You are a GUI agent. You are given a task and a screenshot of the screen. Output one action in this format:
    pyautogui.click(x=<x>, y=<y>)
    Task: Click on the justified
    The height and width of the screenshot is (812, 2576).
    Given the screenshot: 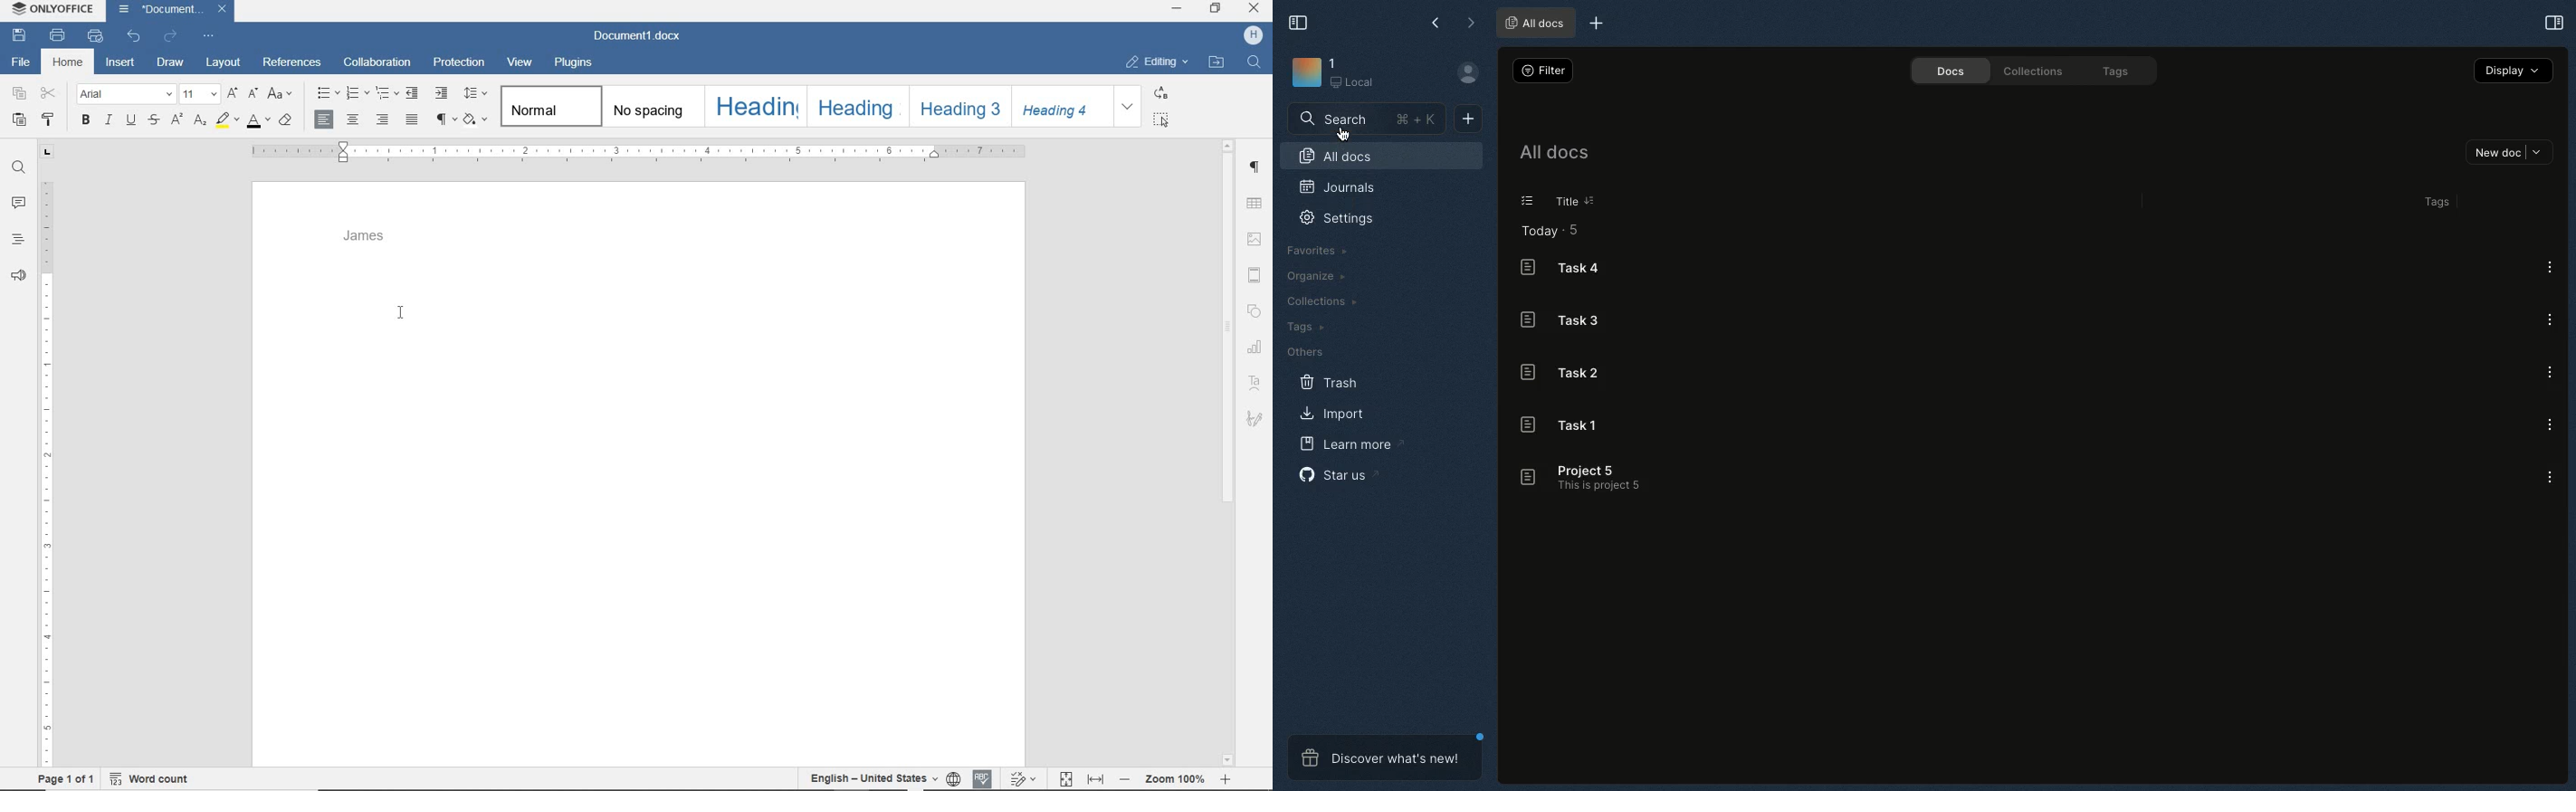 What is the action you would take?
    pyautogui.click(x=413, y=120)
    